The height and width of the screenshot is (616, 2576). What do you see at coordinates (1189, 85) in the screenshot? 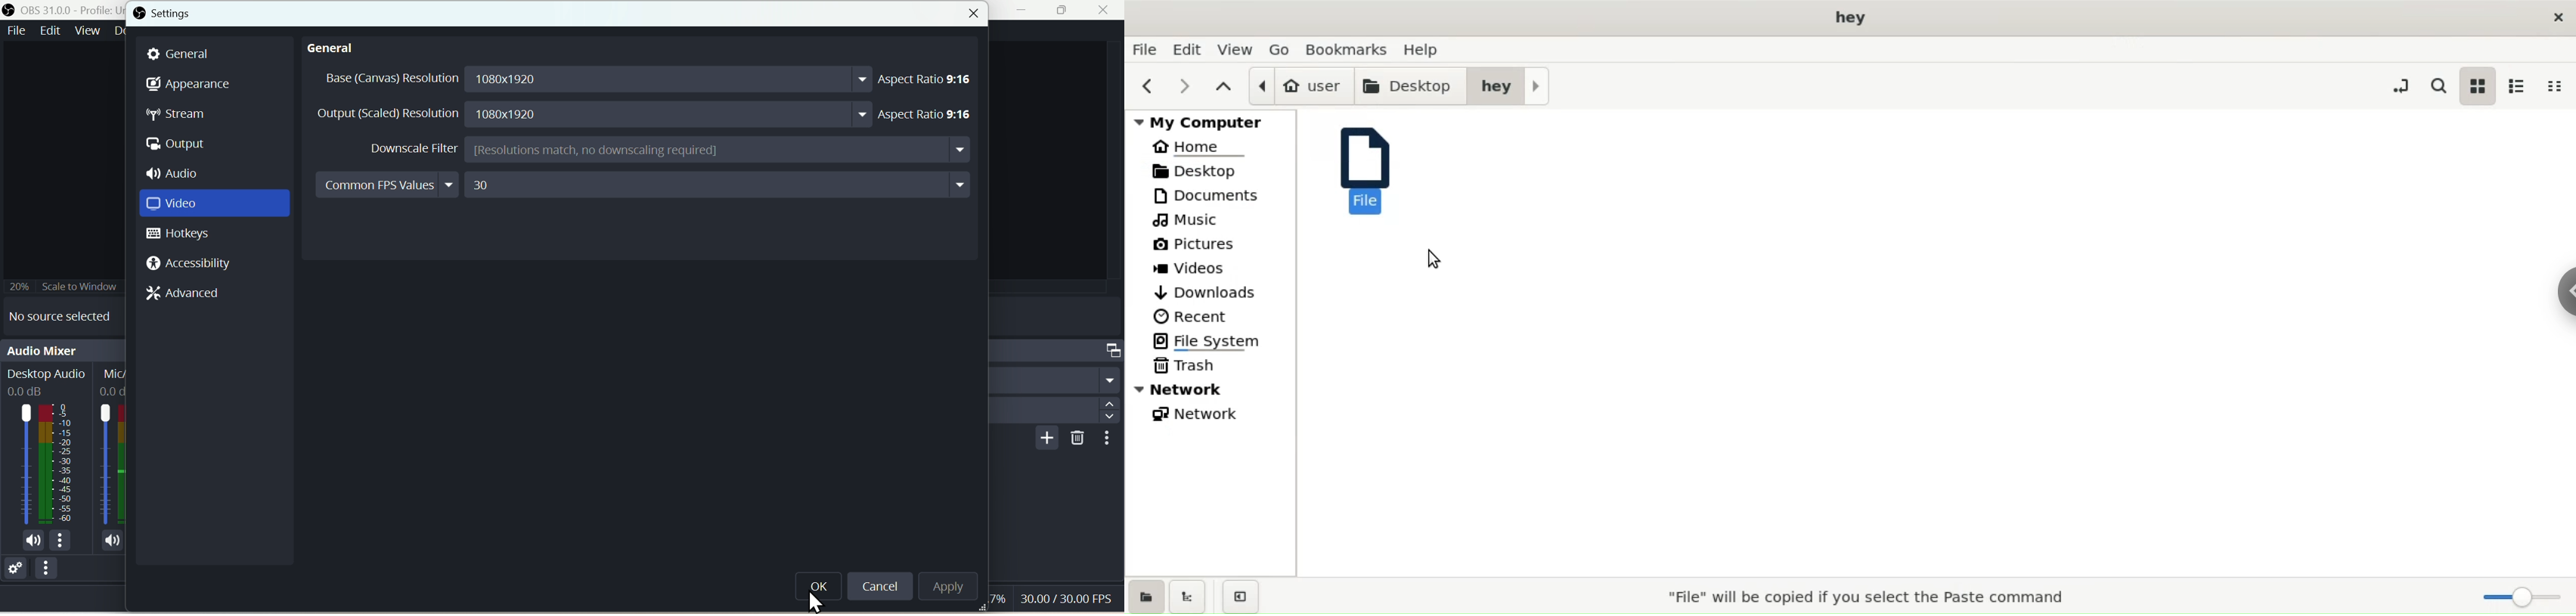
I see `next` at bounding box center [1189, 85].